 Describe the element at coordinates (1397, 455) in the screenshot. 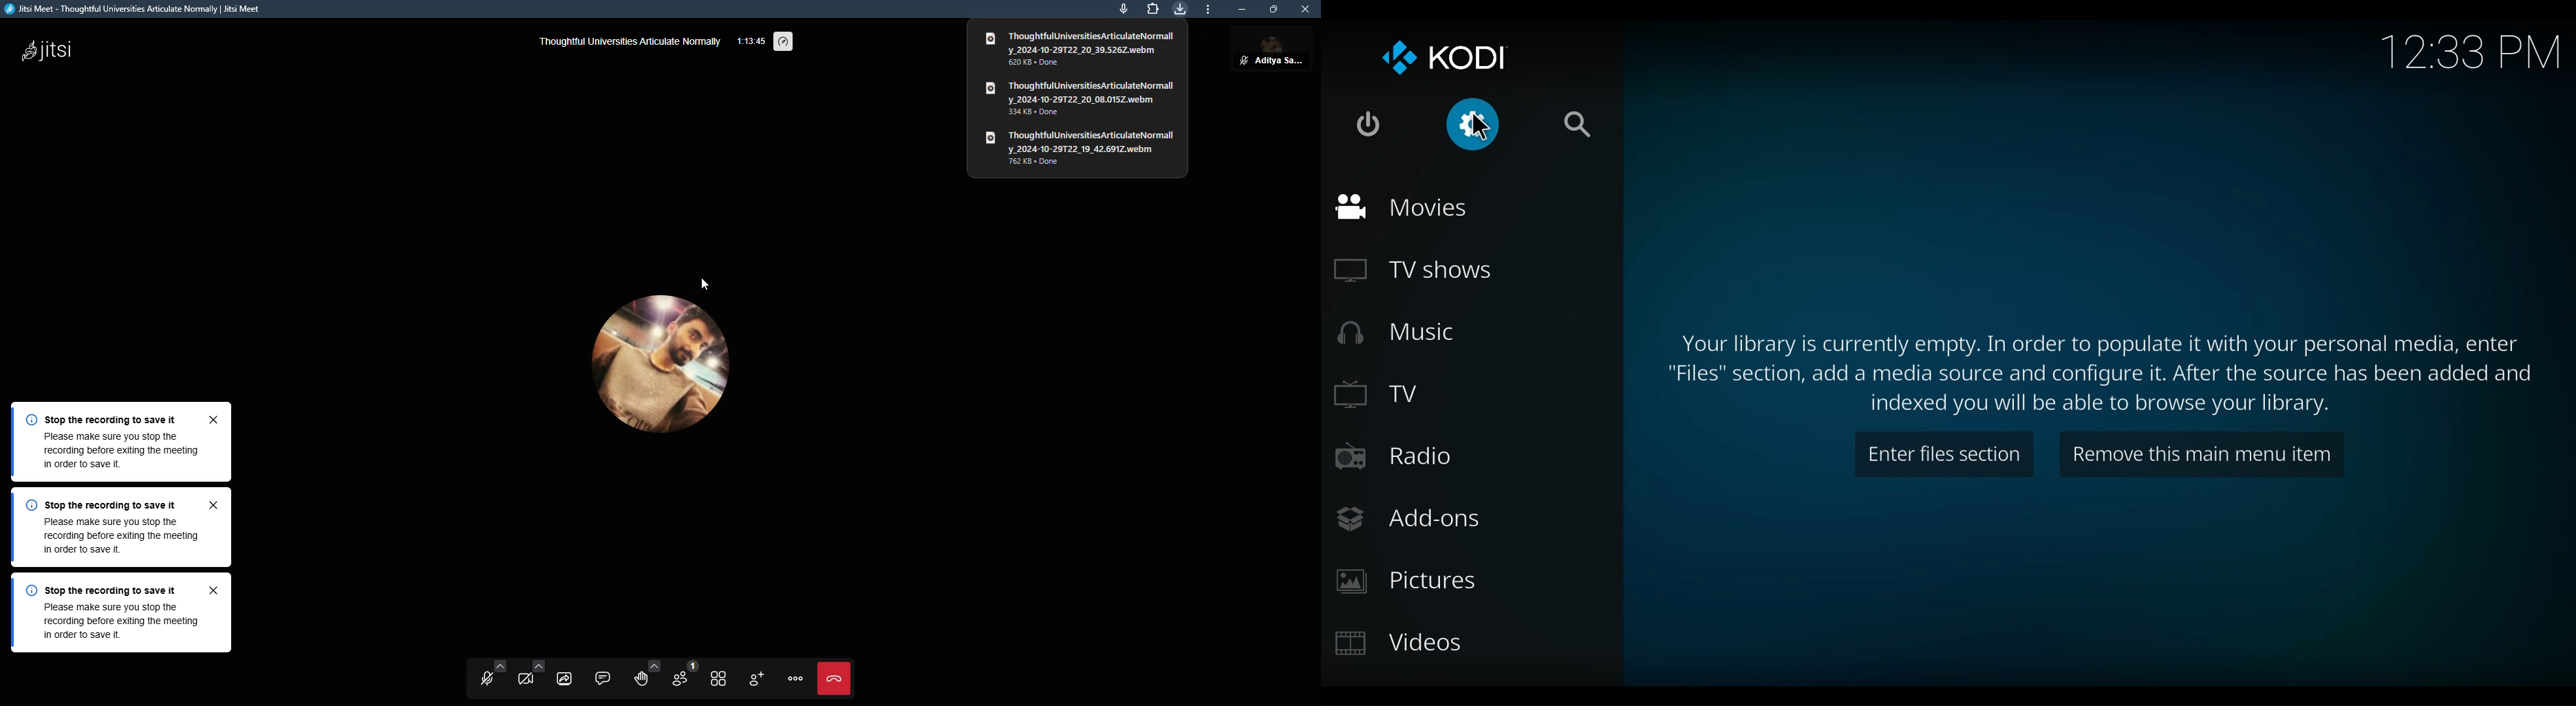

I see `Radio` at that location.